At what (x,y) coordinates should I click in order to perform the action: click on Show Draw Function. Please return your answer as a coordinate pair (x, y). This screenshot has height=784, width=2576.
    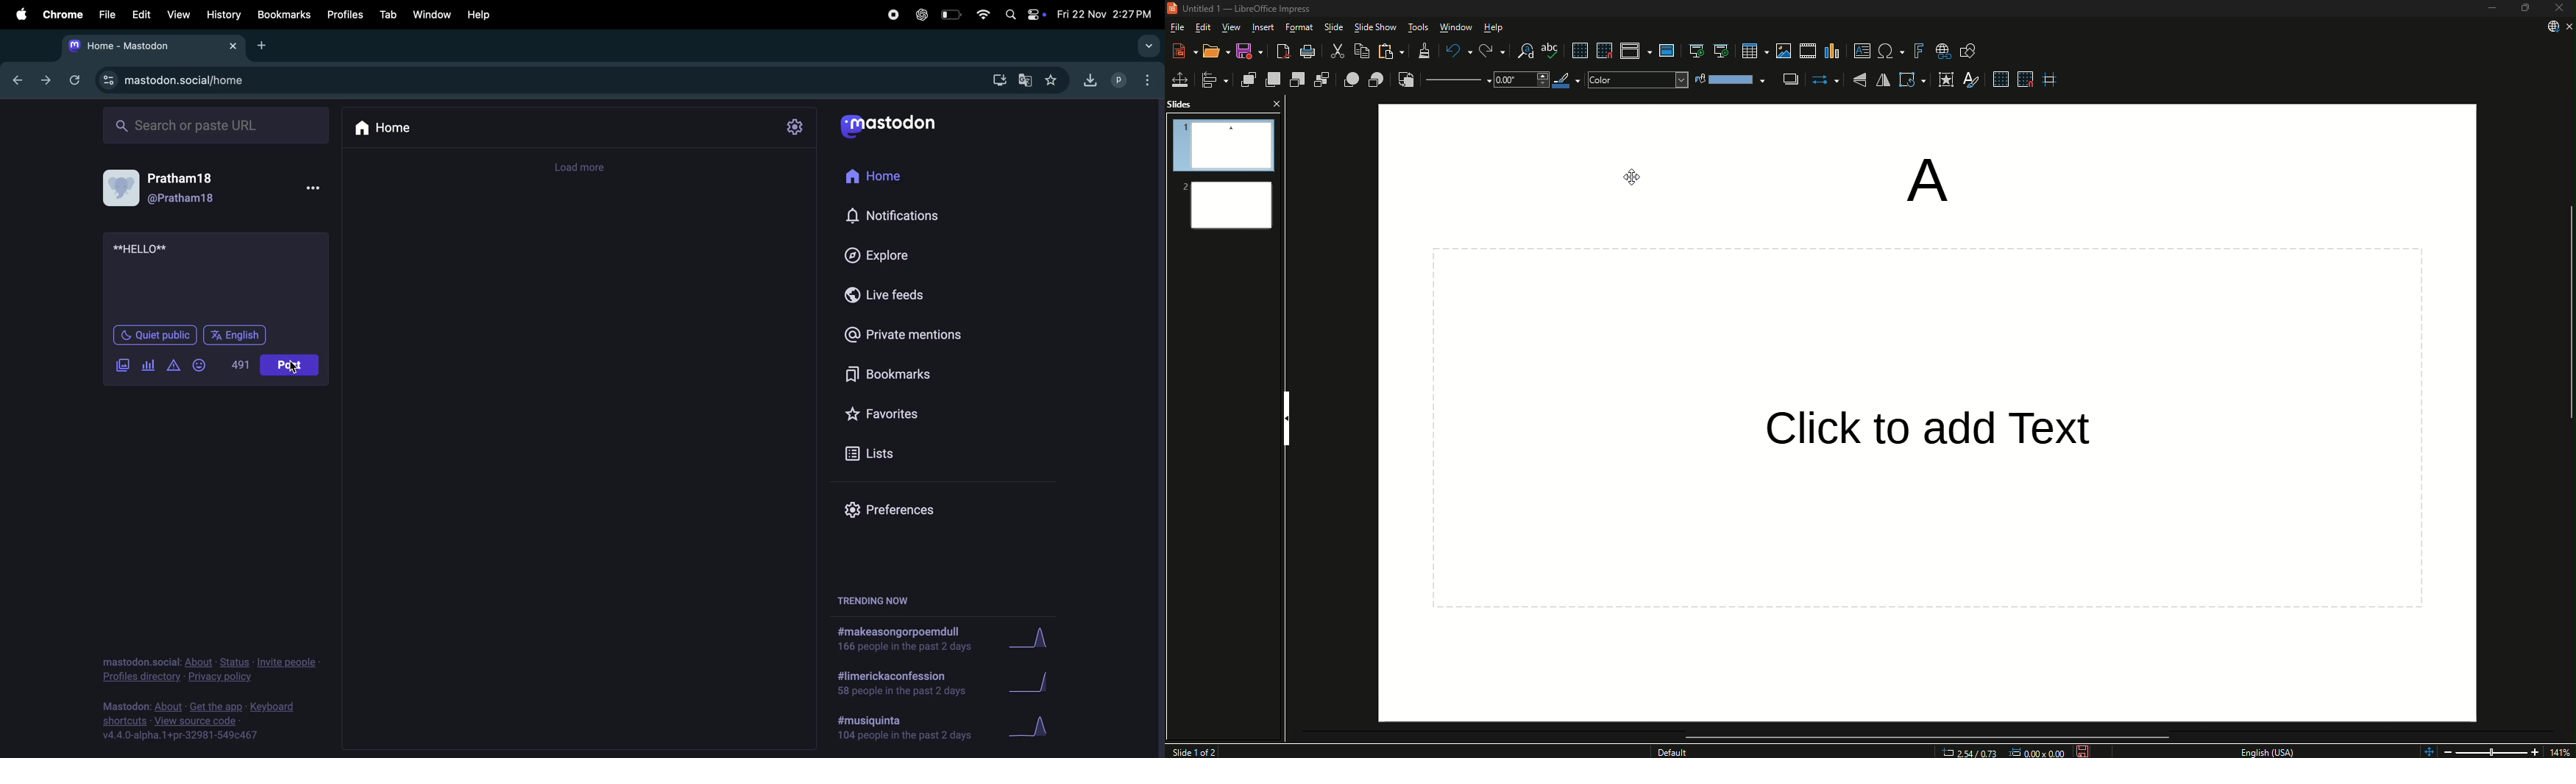
    Looking at the image, I should click on (1967, 51).